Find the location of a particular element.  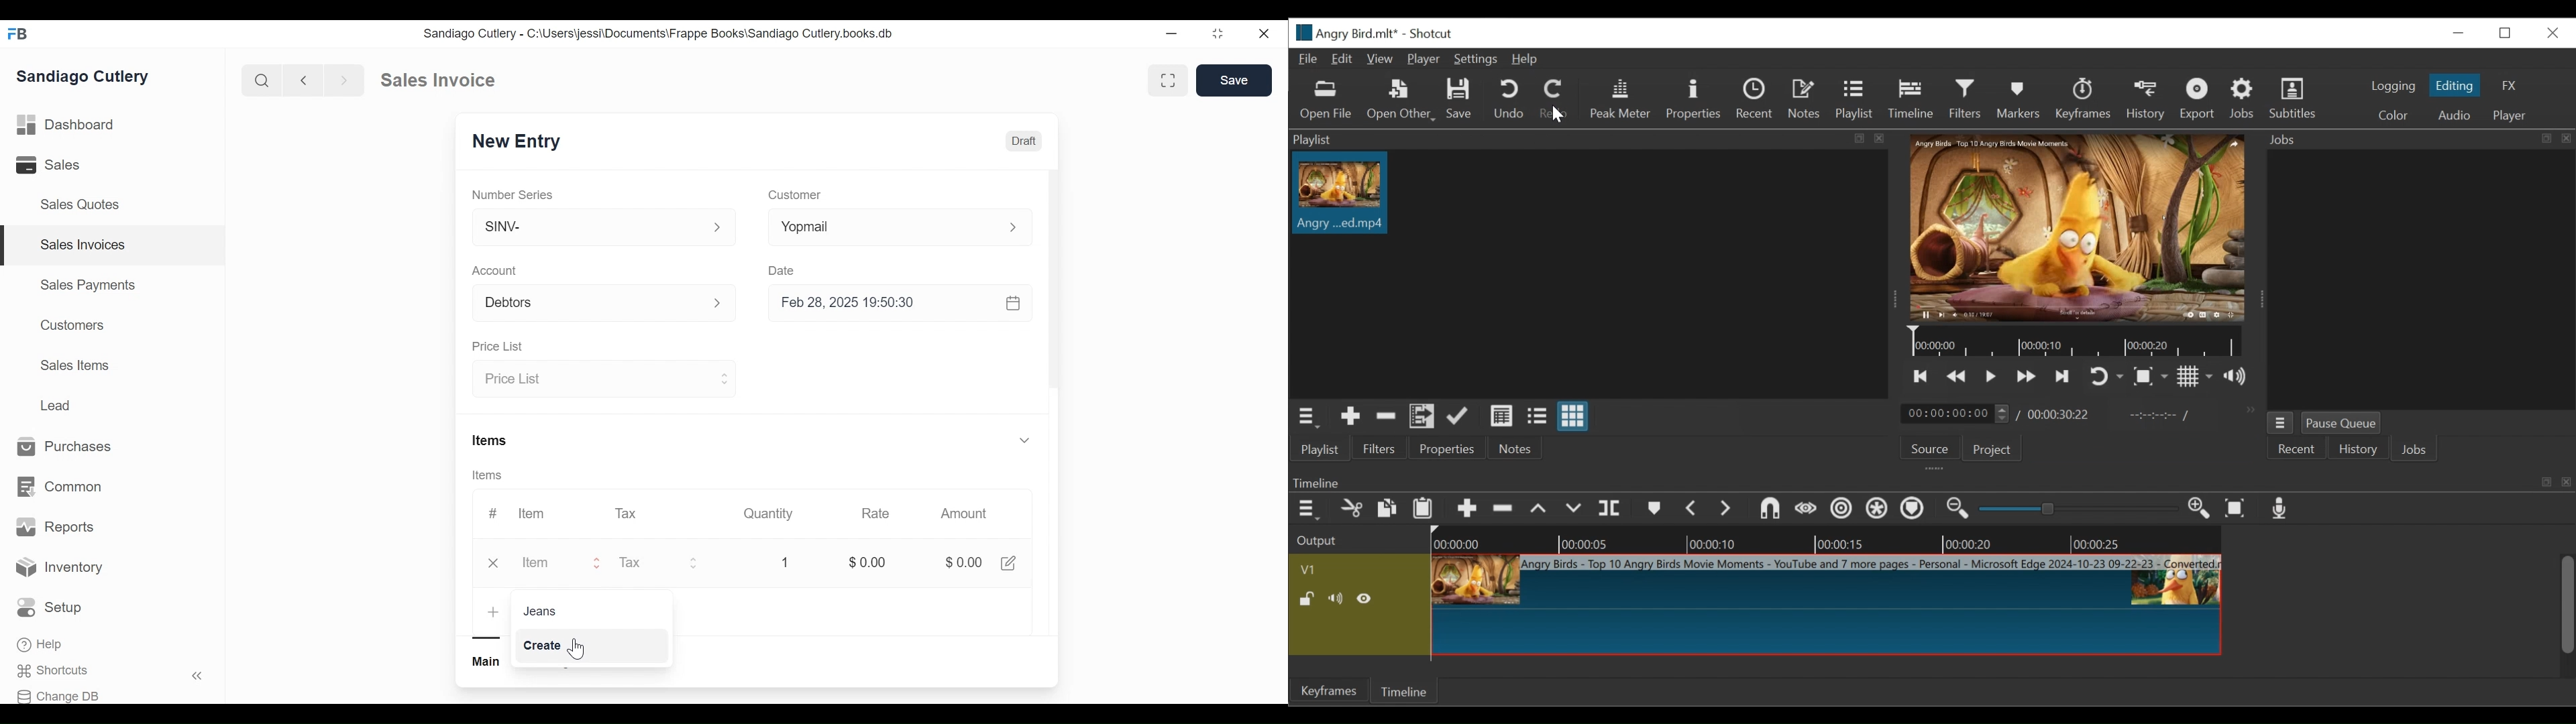

Playlist is located at coordinates (1320, 450).